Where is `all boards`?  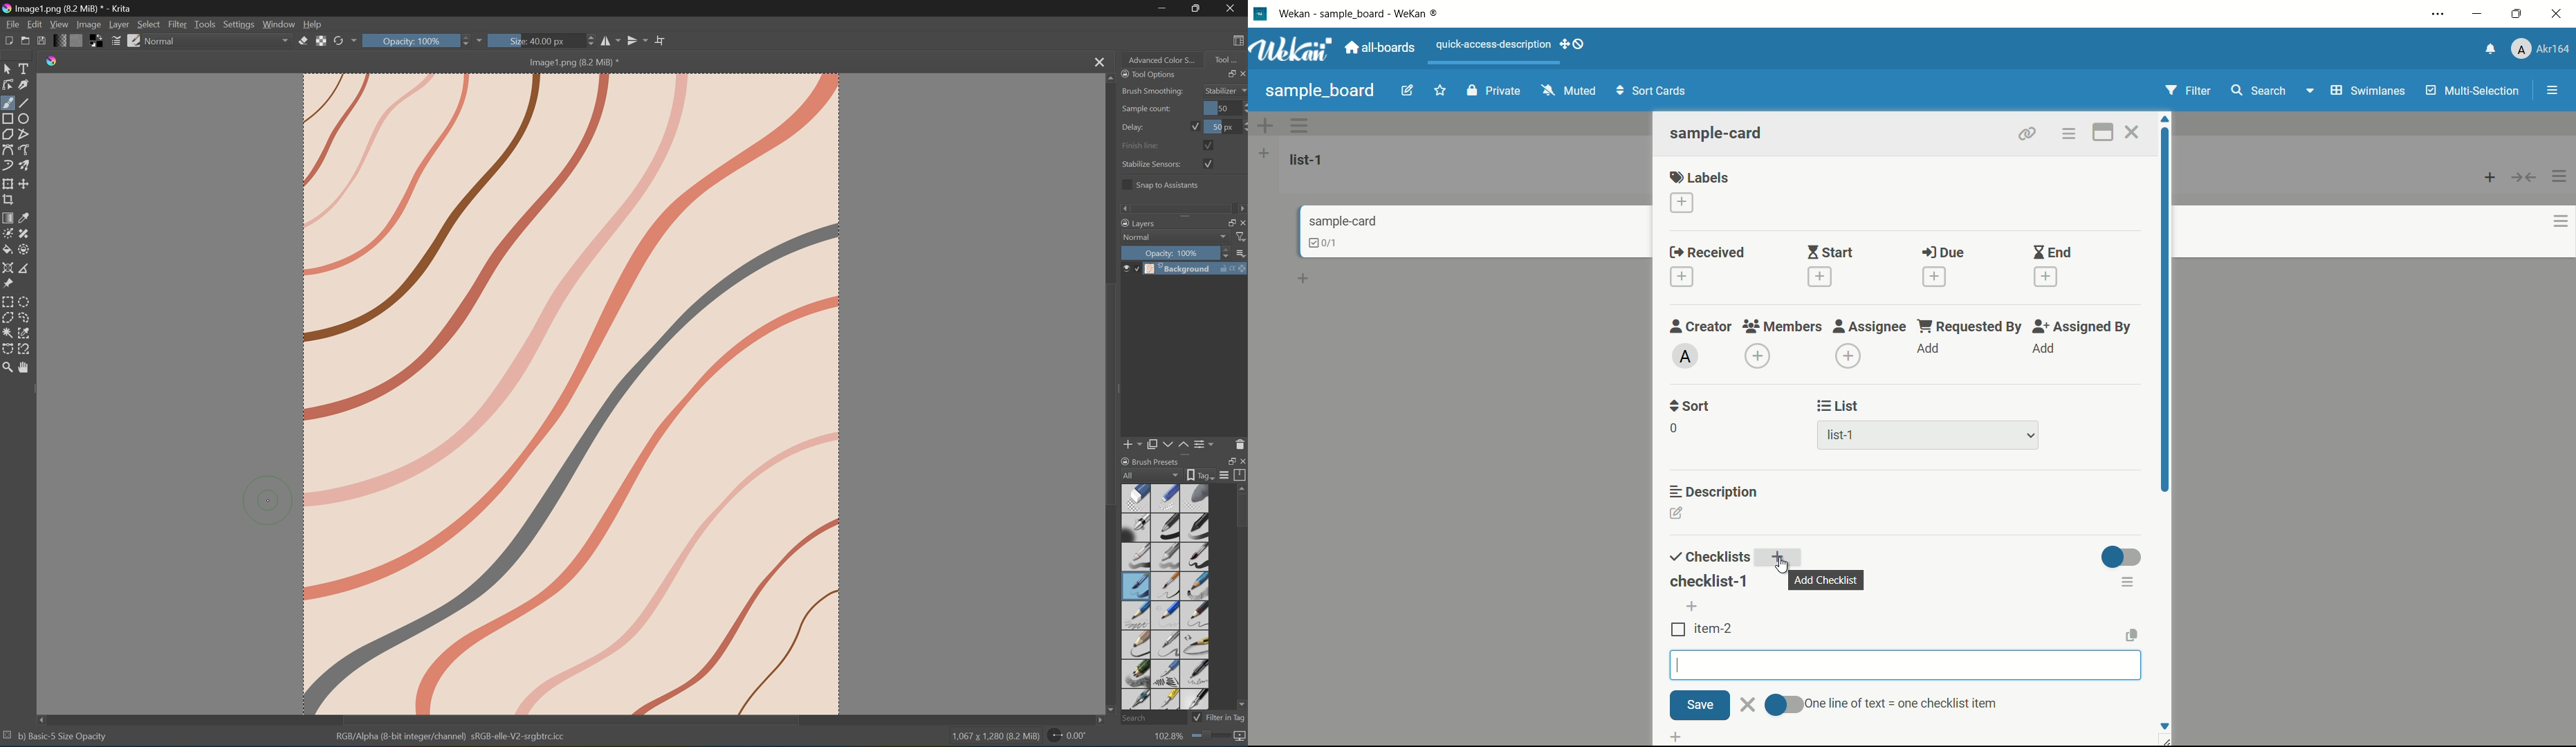
all boards is located at coordinates (1381, 48).